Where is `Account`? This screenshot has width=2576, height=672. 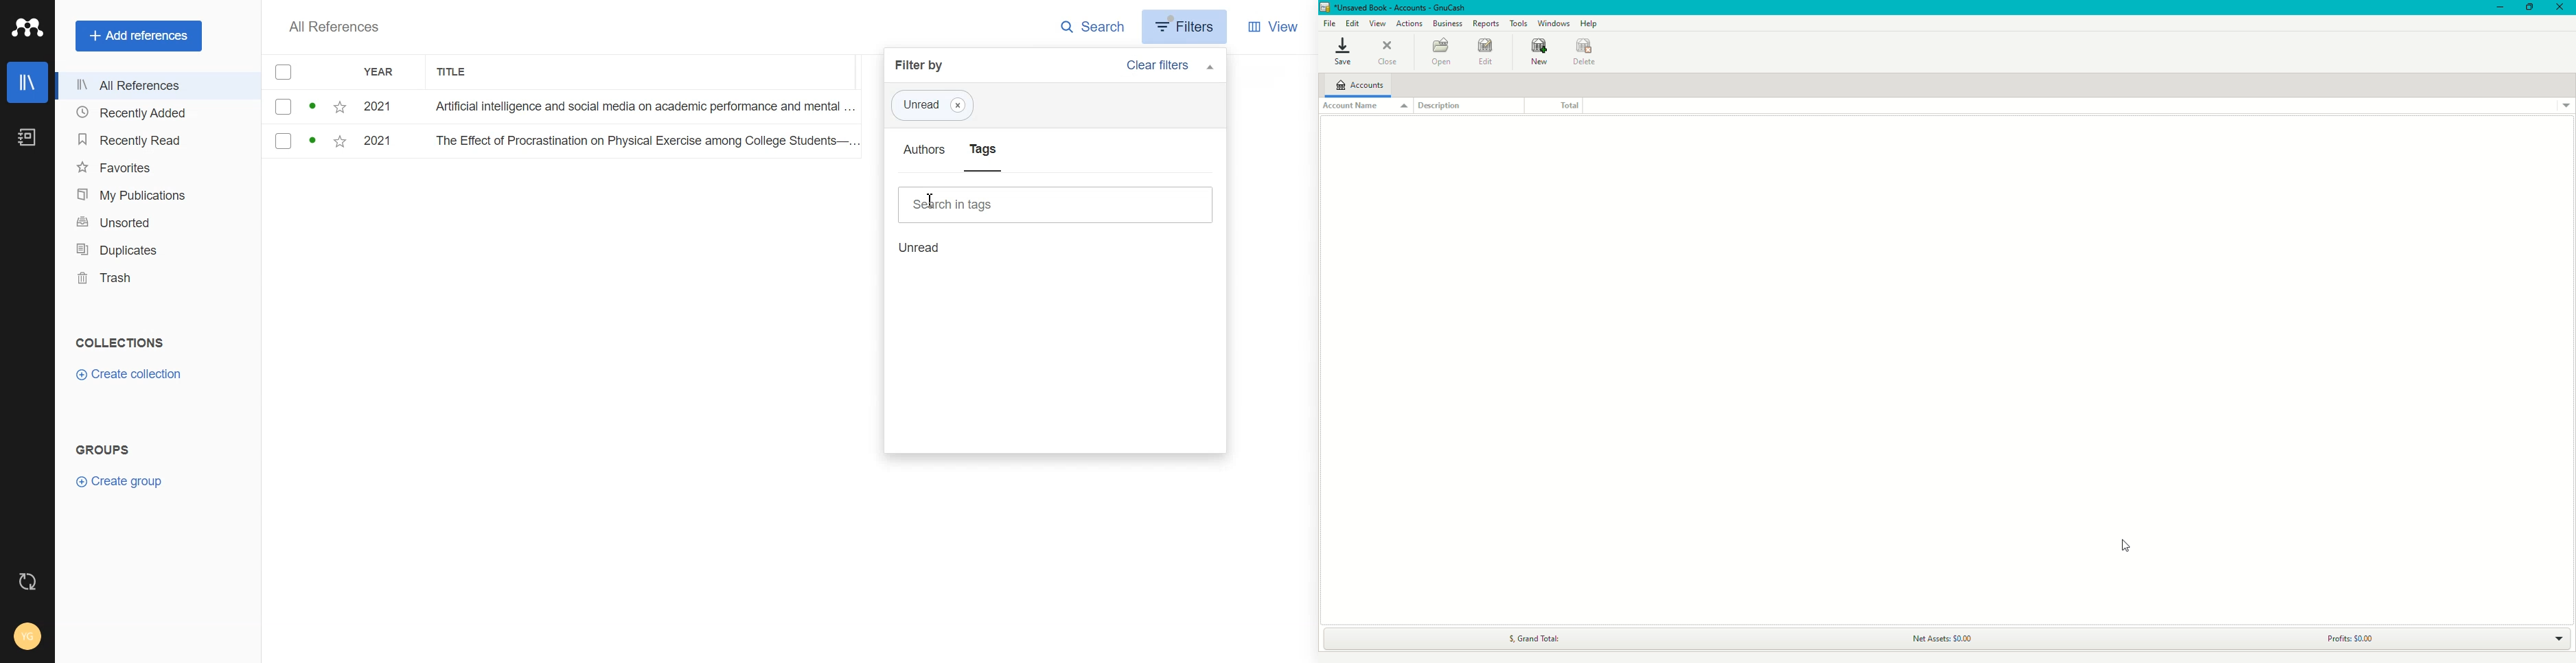 Account is located at coordinates (27, 636).